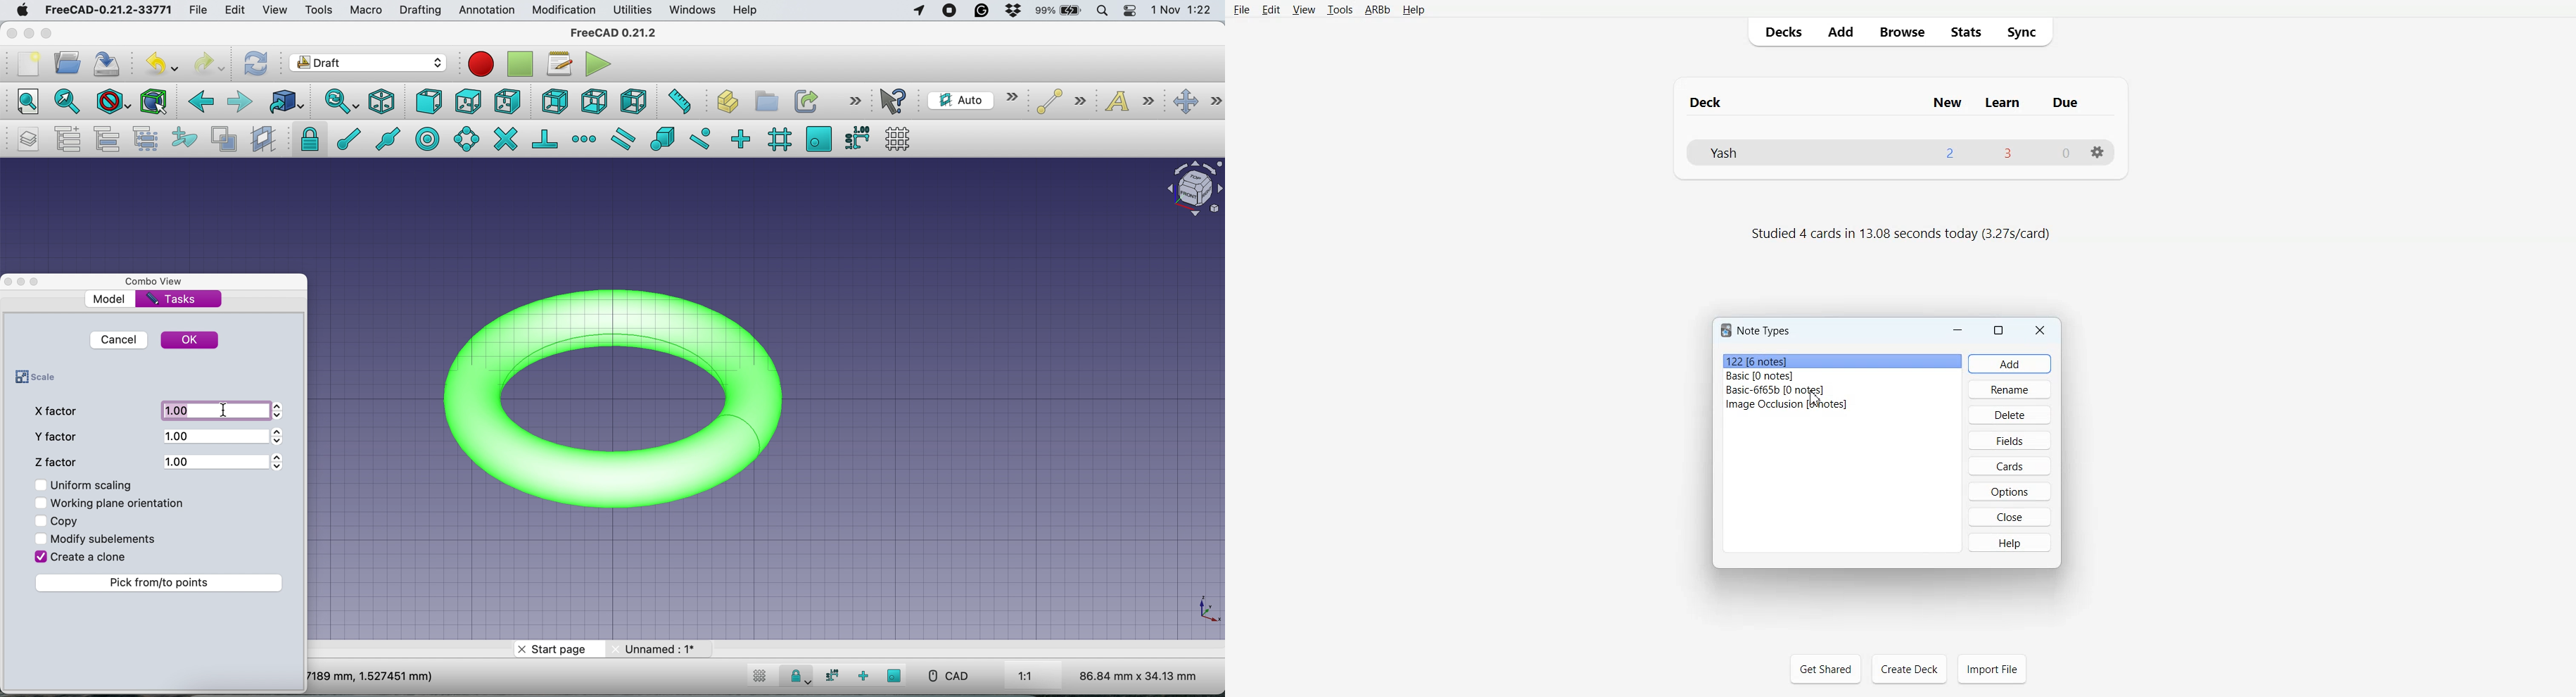 The image size is (2576, 700). What do you see at coordinates (1302, 9) in the screenshot?
I see `View` at bounding box center [1302, 9].